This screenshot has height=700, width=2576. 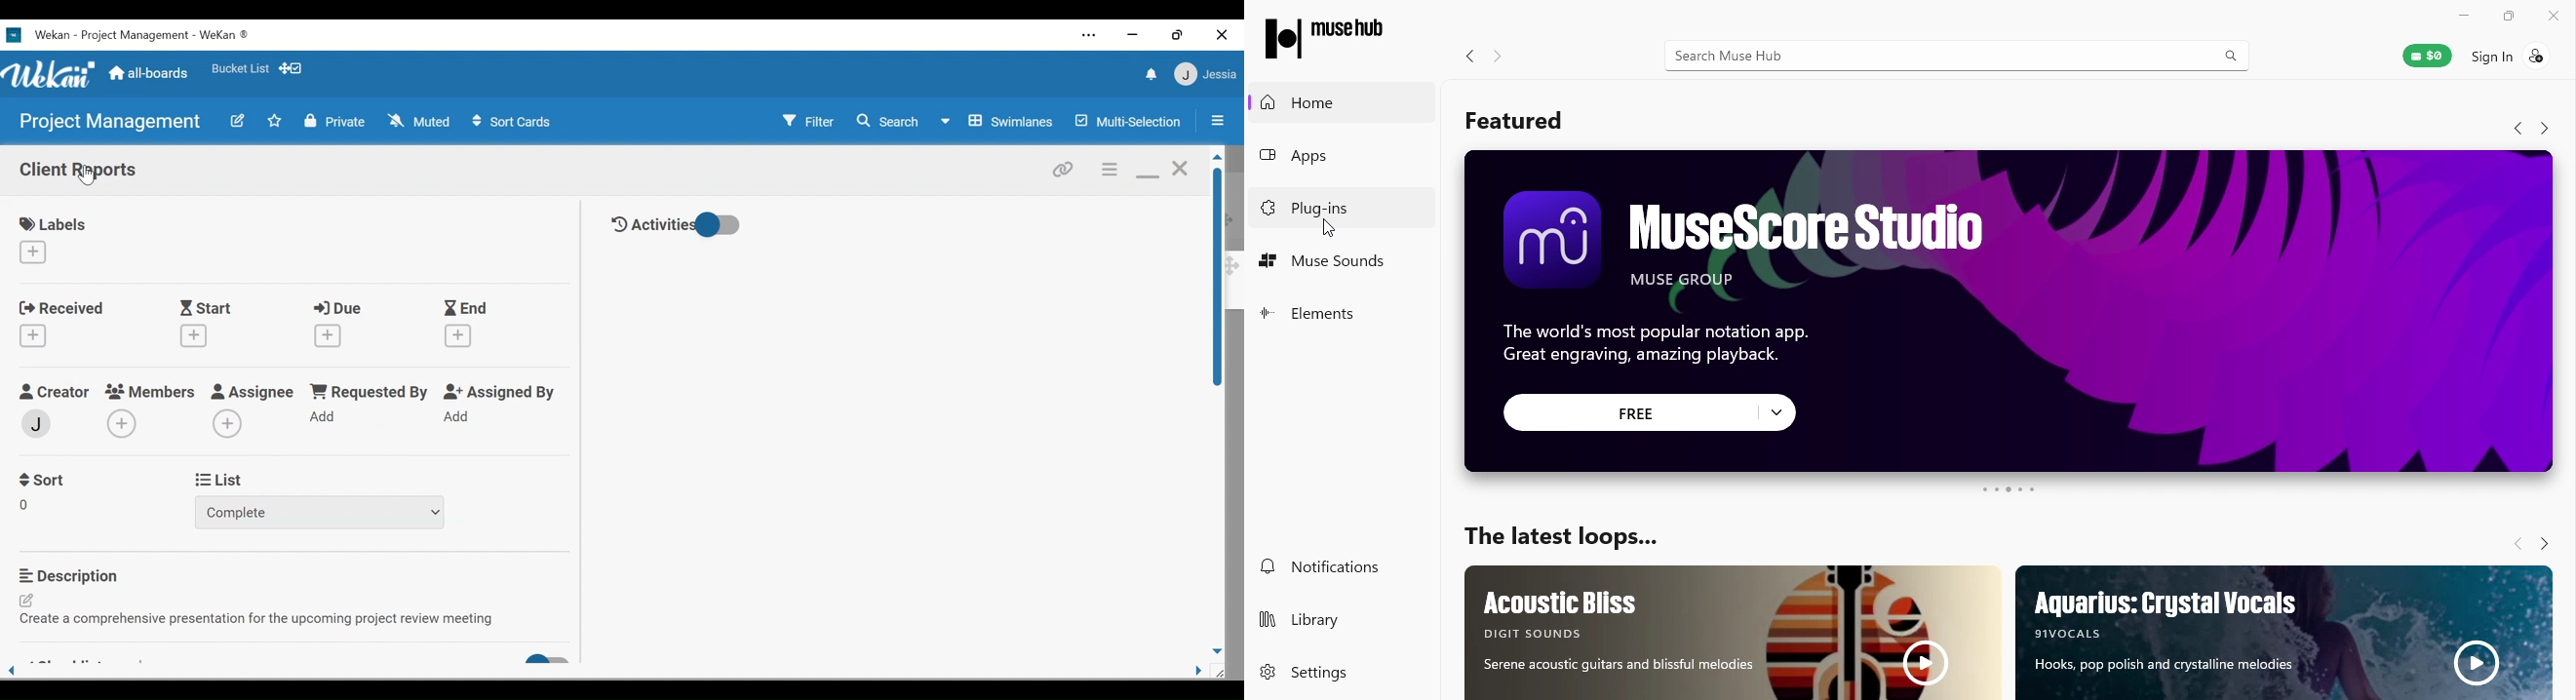 What do you see at coordinates (193, 335) in the screenshot?
I see `Create Start Date` at bounding box center [193, 335].